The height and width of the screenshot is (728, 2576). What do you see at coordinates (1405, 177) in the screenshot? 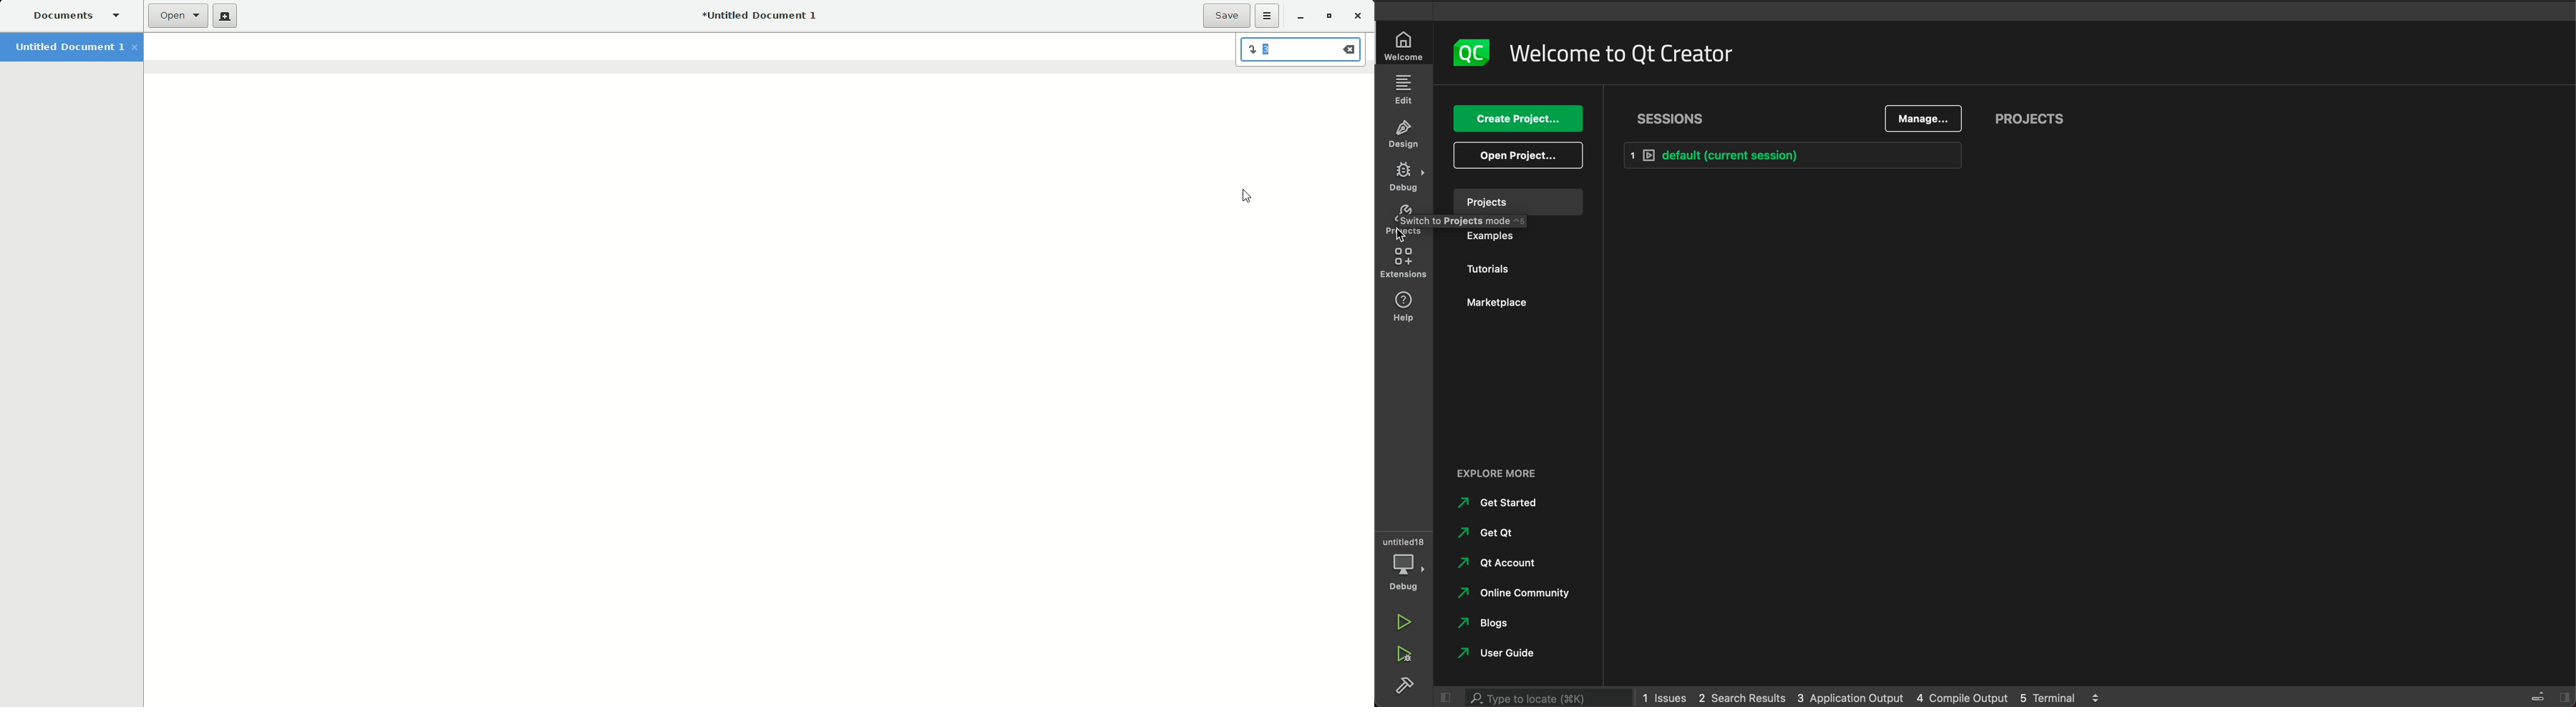
I see `DEBUG` at bounding box center [1405, 177].